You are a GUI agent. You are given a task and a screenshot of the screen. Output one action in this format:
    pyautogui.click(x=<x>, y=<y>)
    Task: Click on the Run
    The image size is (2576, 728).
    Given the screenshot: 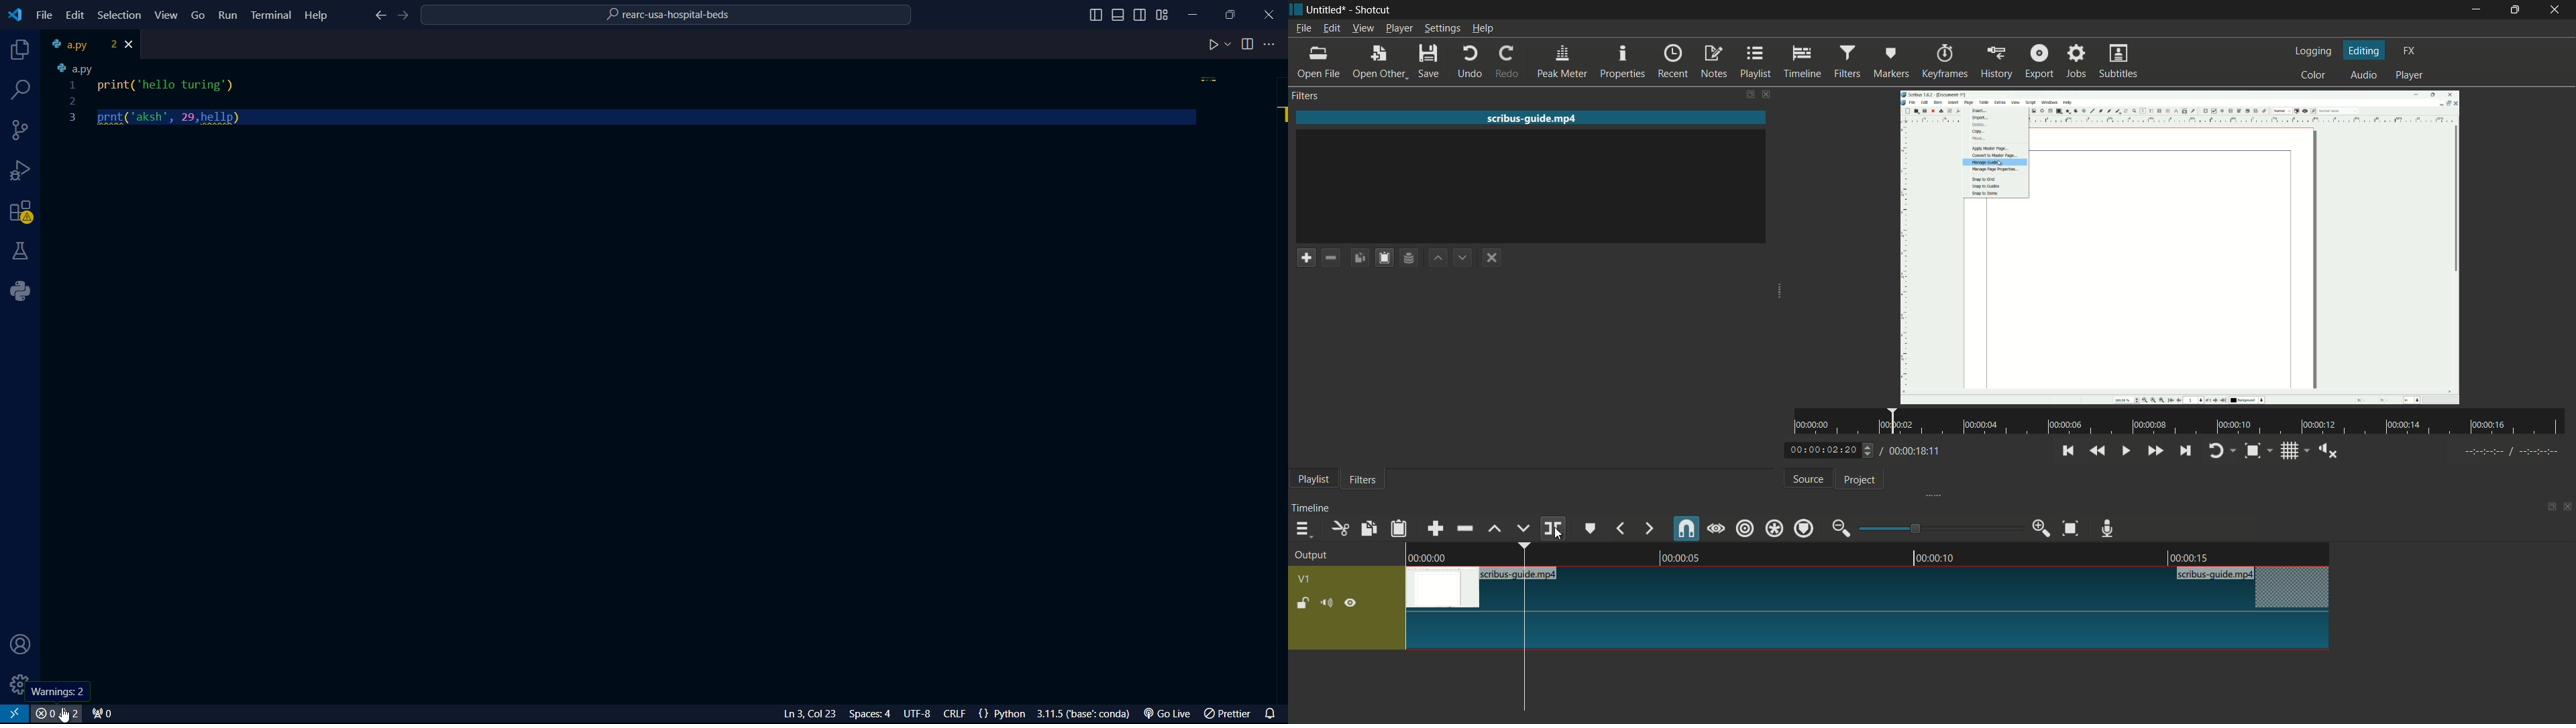 What is the action you would take?
    pyautogui.click(x=229, y=17)
    